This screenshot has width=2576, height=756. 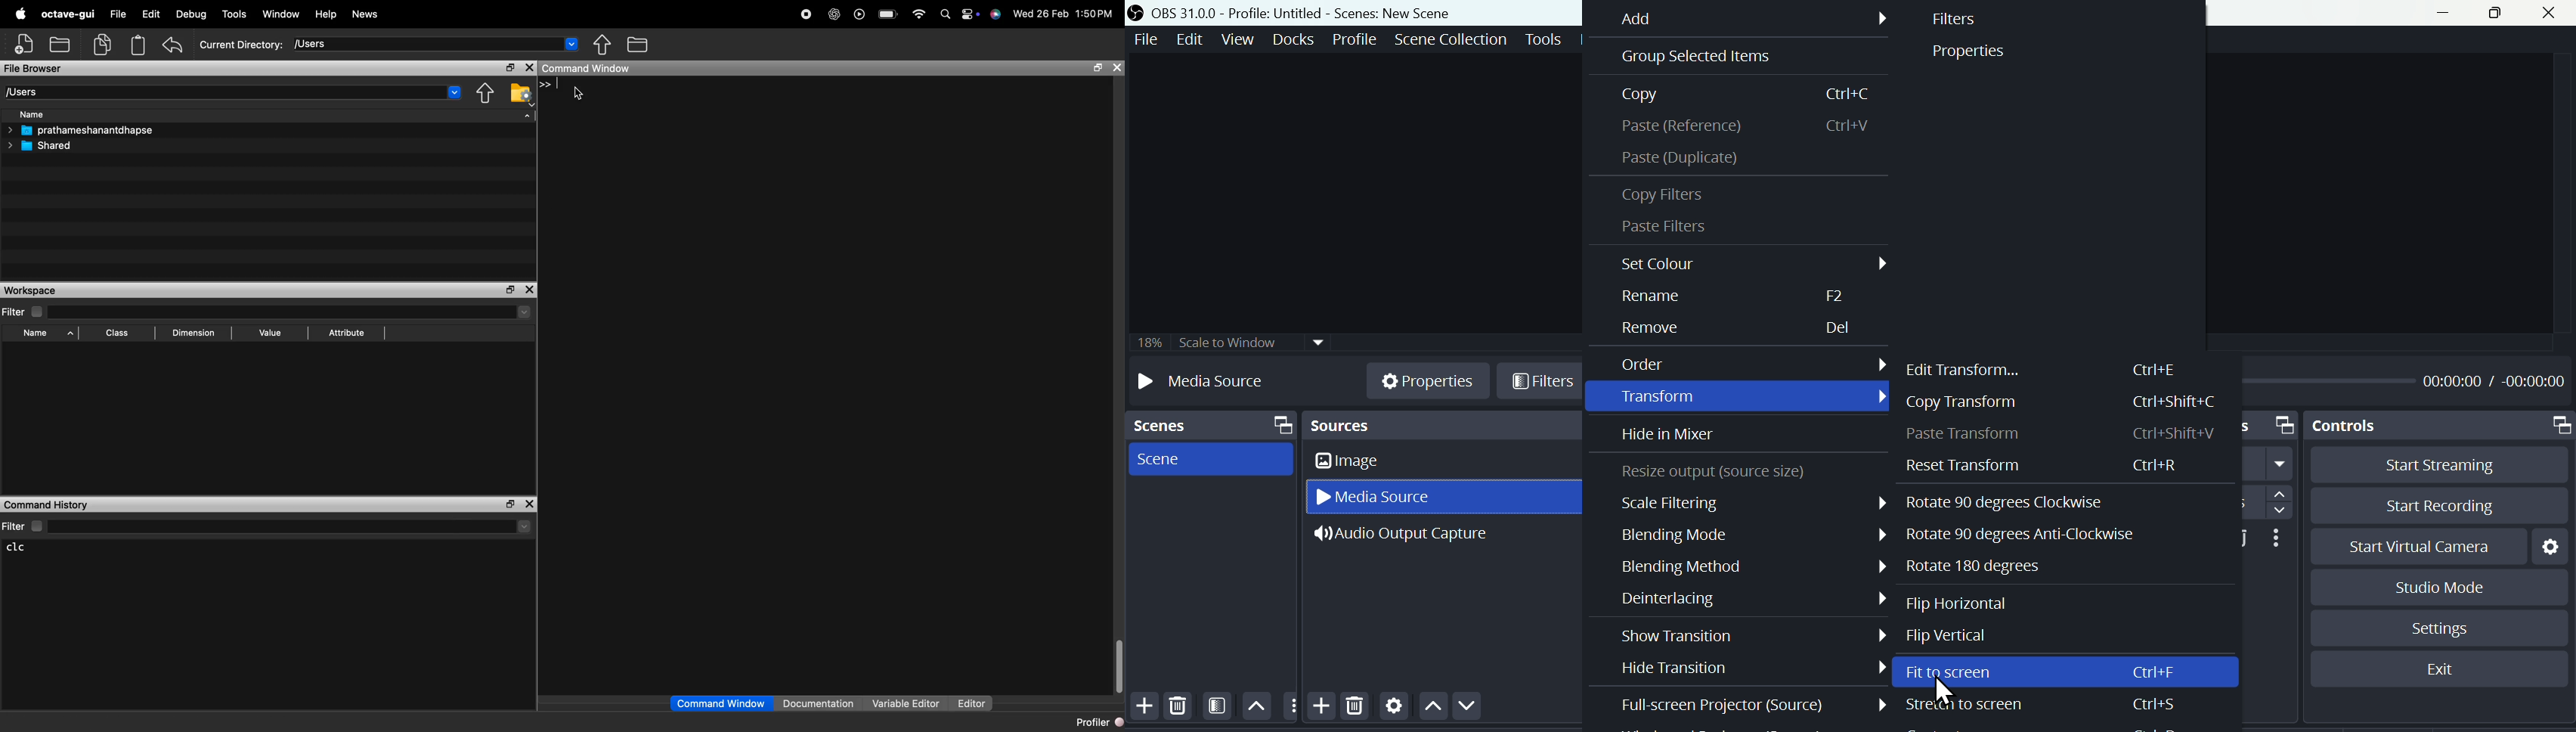 I want to click on Set colour, so click(x=1748, y=262).